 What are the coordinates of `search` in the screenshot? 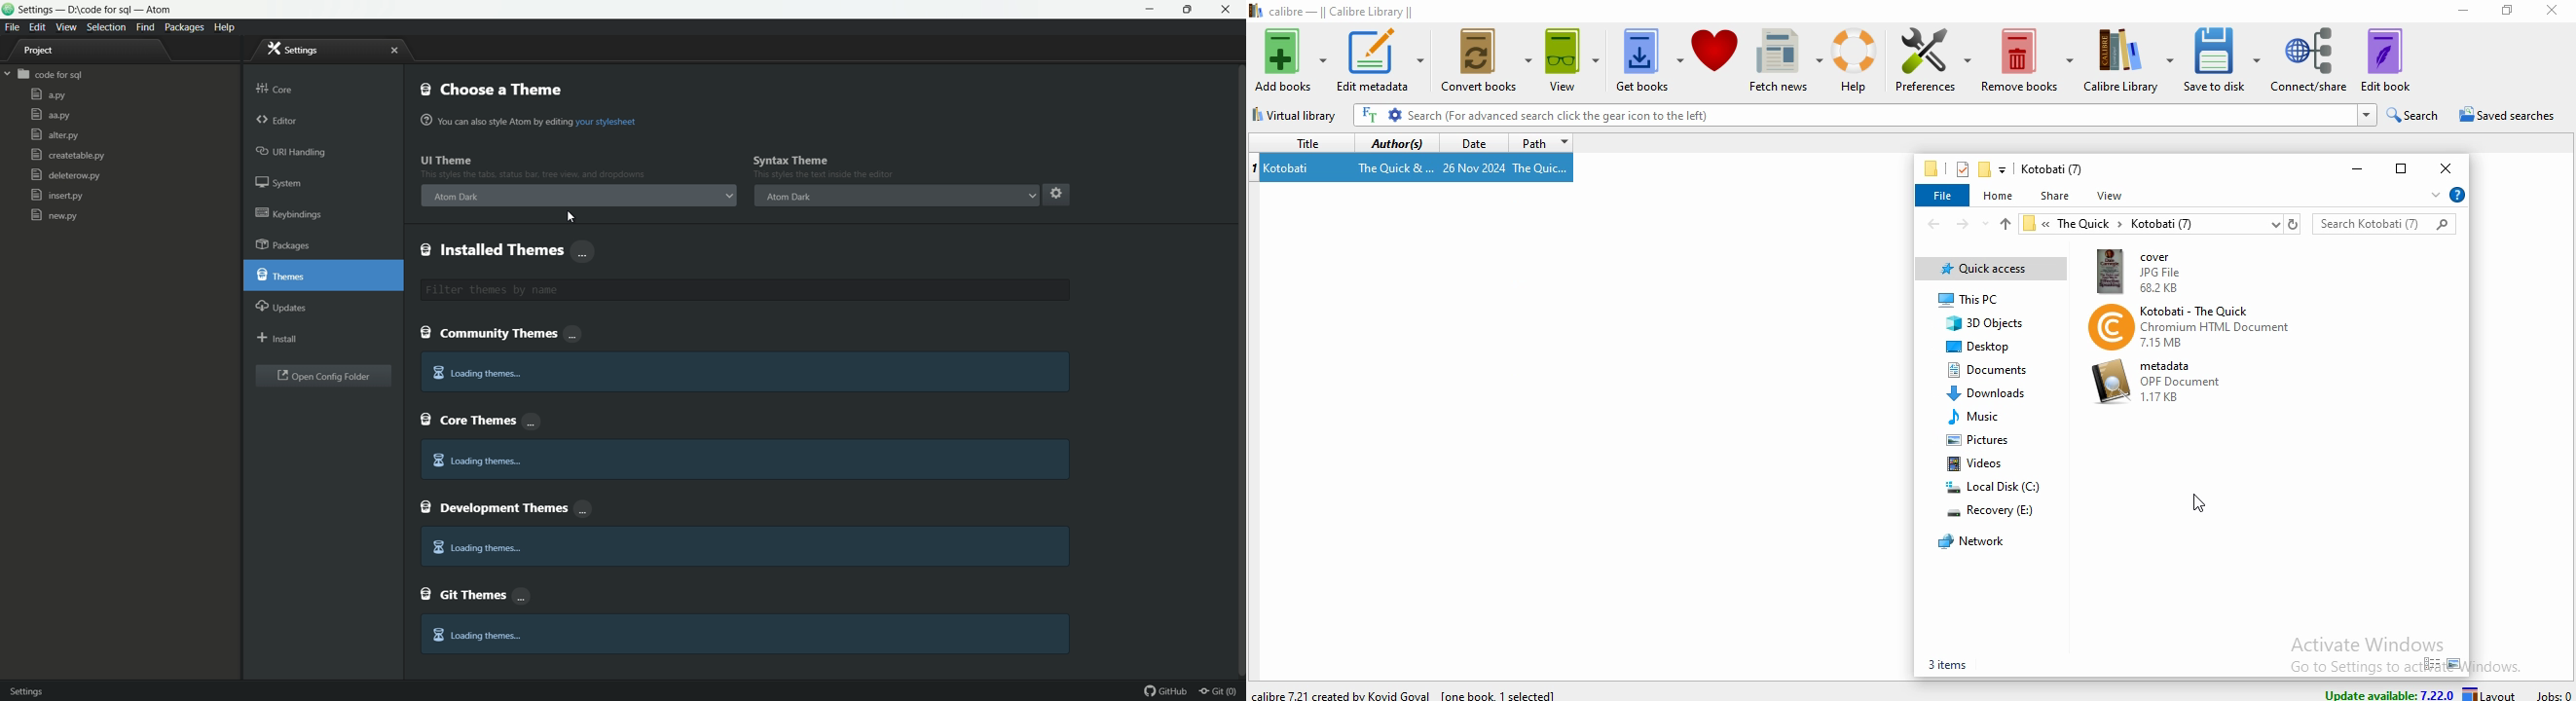 It's located at (2413, 113).